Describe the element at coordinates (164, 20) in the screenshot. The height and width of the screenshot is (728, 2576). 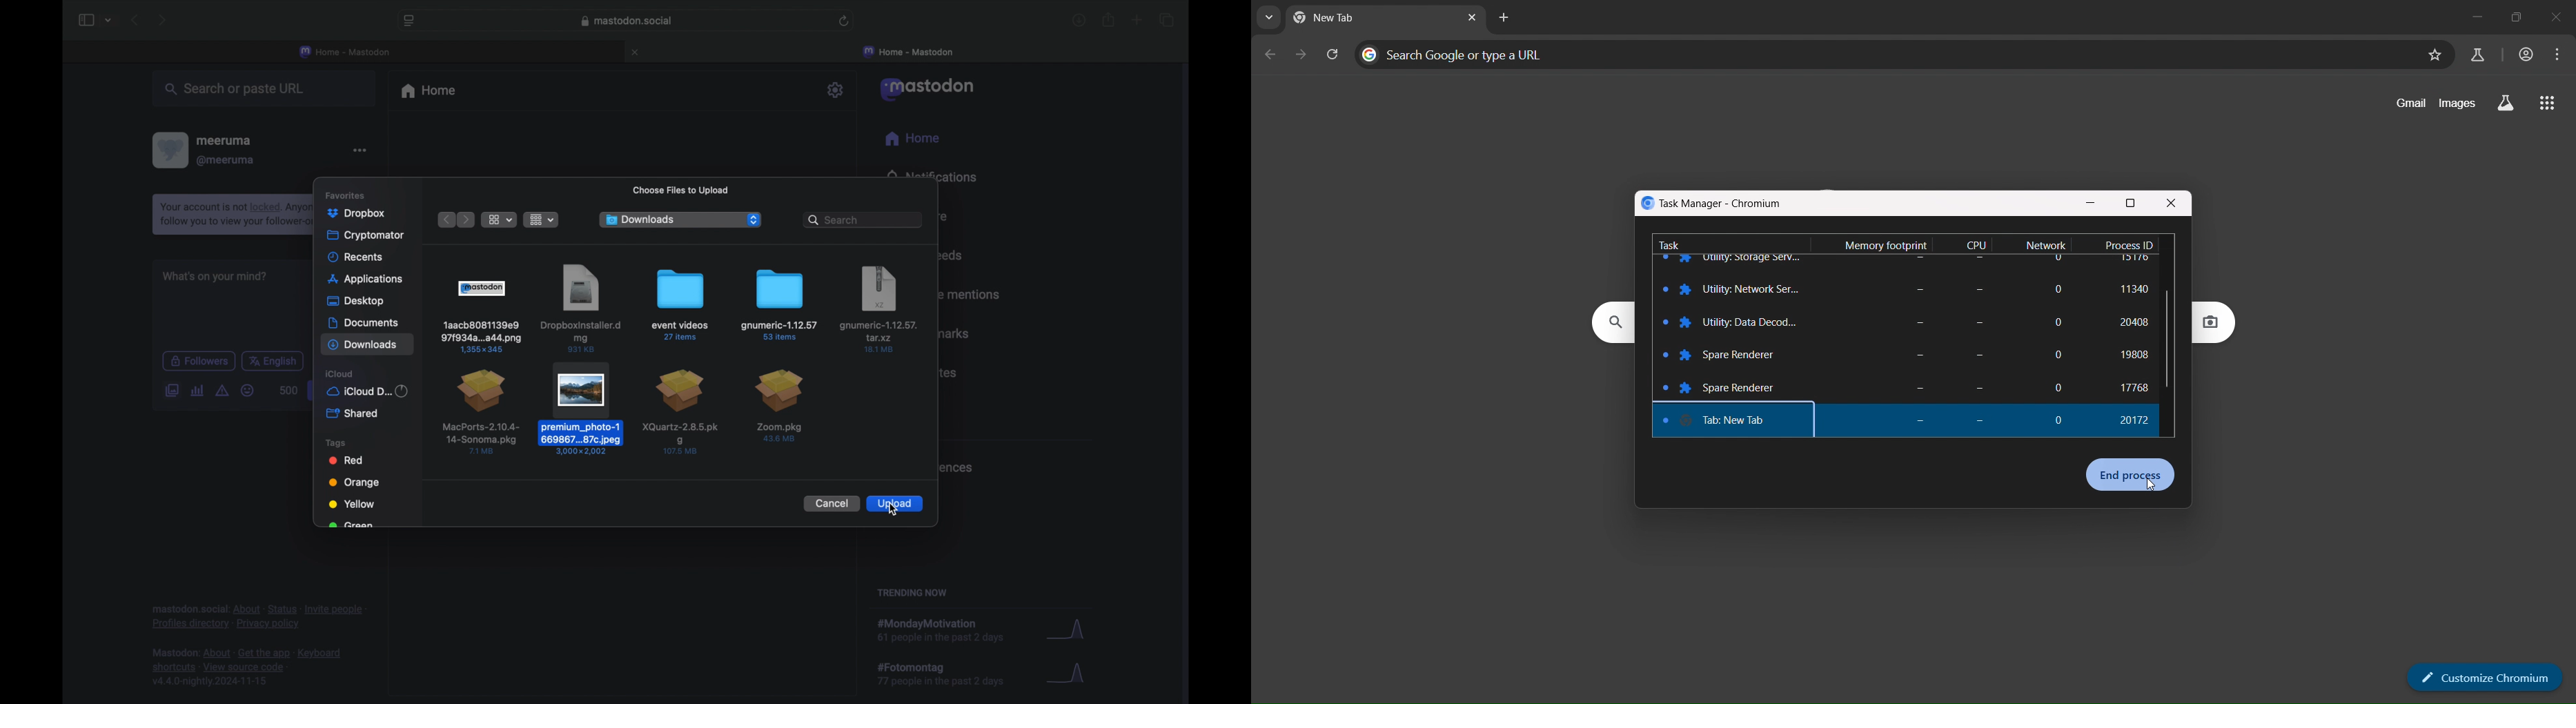
I see `next` at that location.